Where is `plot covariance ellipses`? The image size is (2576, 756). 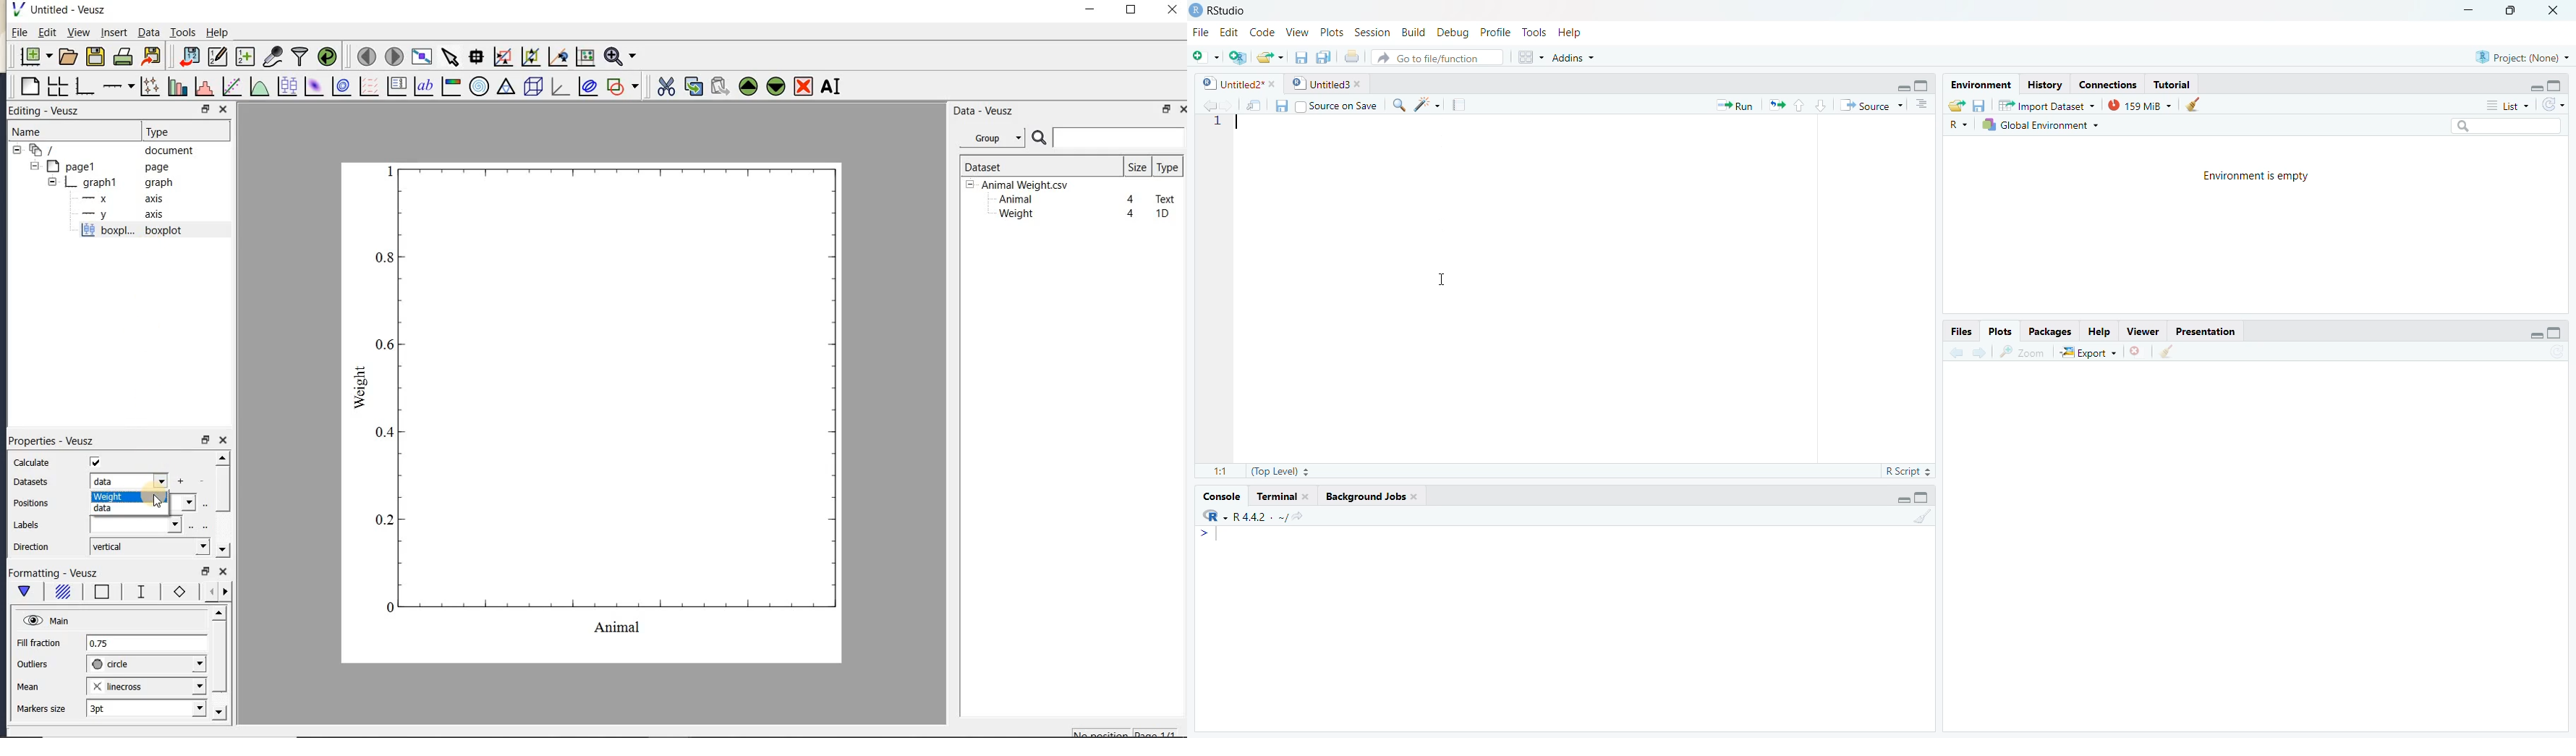
plot covariance ellipses is located at coordinates (587, 86).